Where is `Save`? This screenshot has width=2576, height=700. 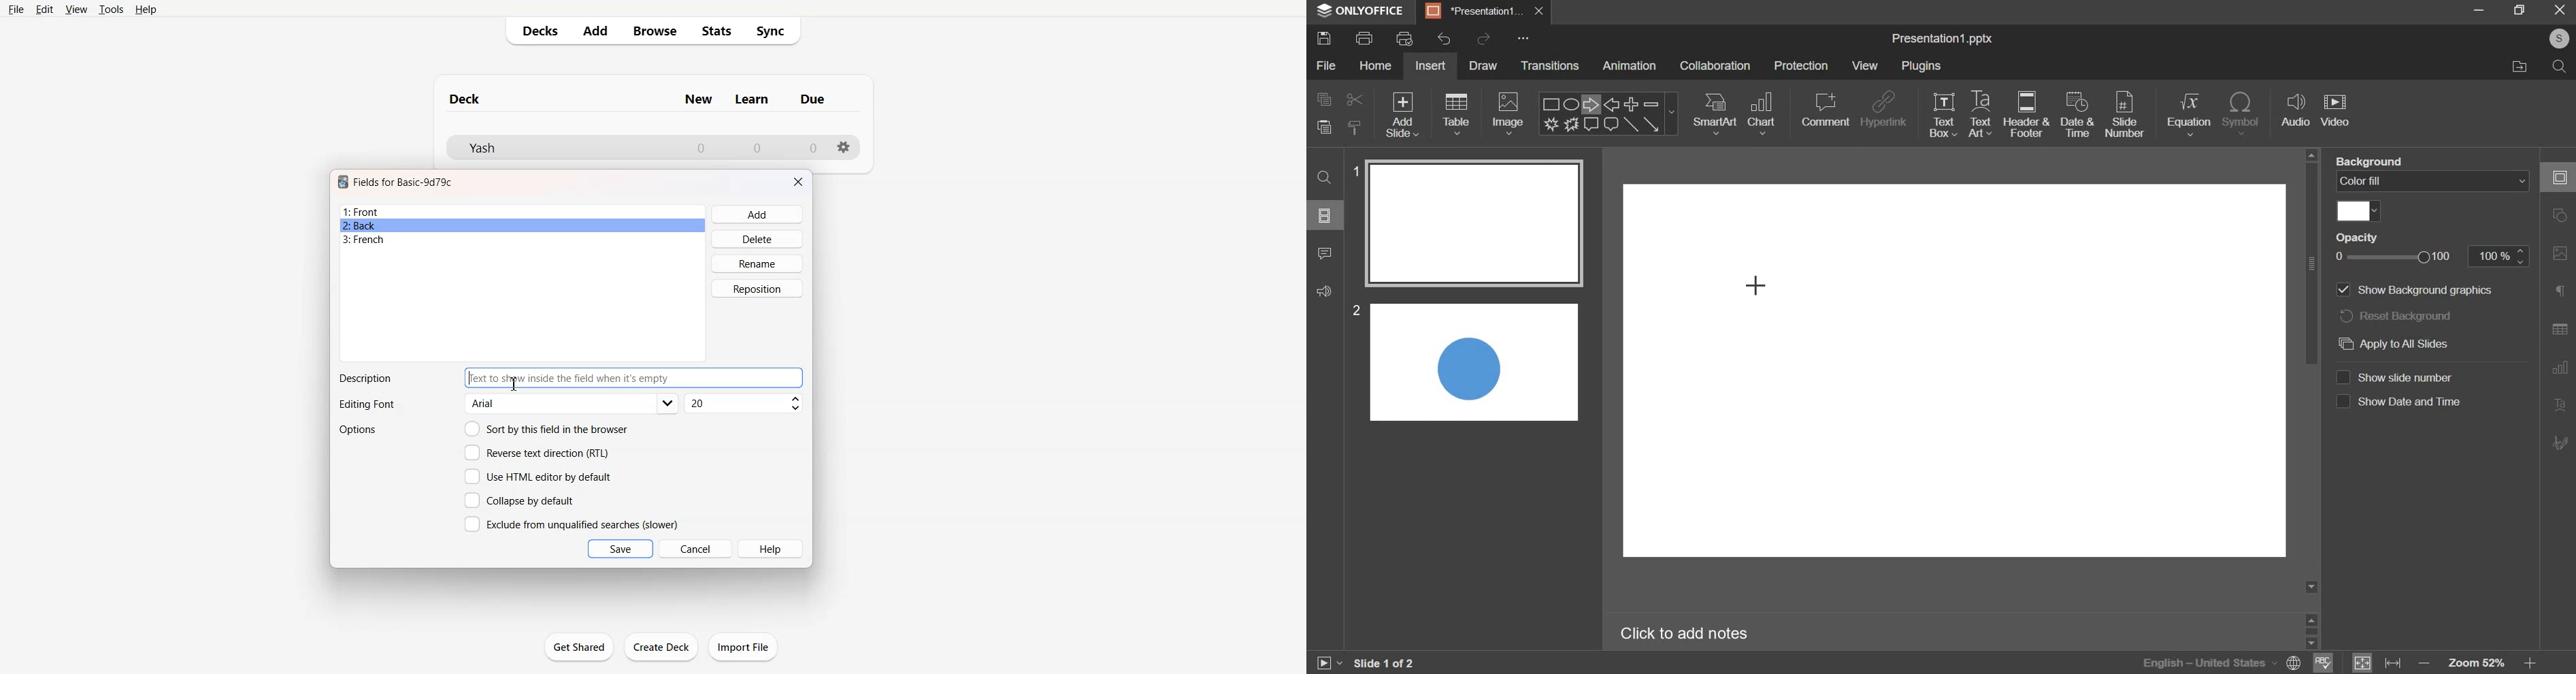 Save is located at coordinates (621, 549).